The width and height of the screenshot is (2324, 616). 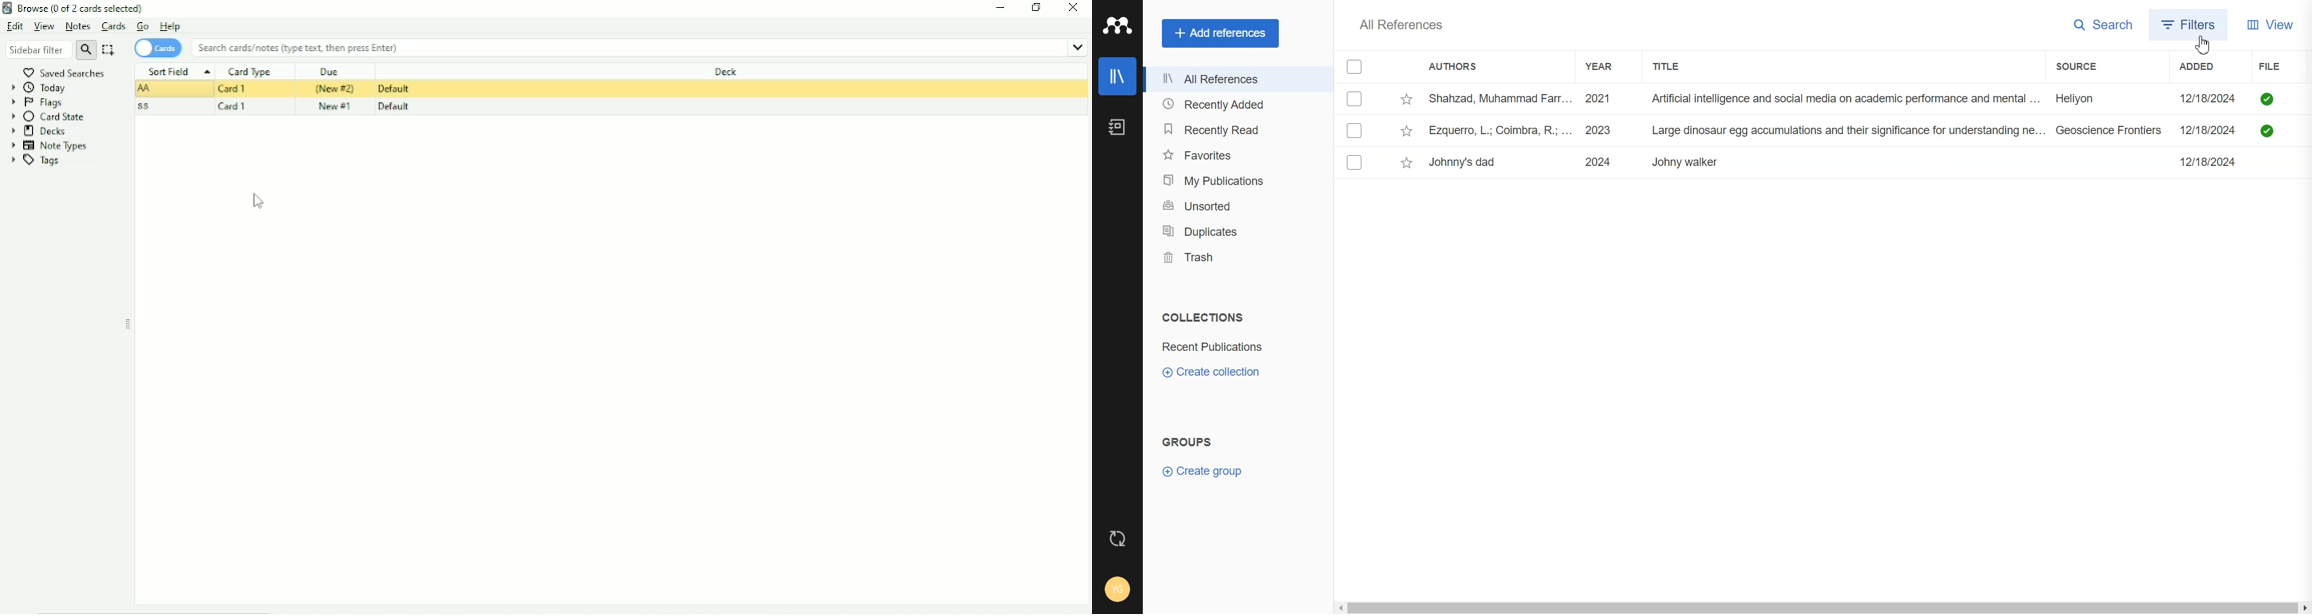 I want to click on scroll left, so click(x=1340, y=608).